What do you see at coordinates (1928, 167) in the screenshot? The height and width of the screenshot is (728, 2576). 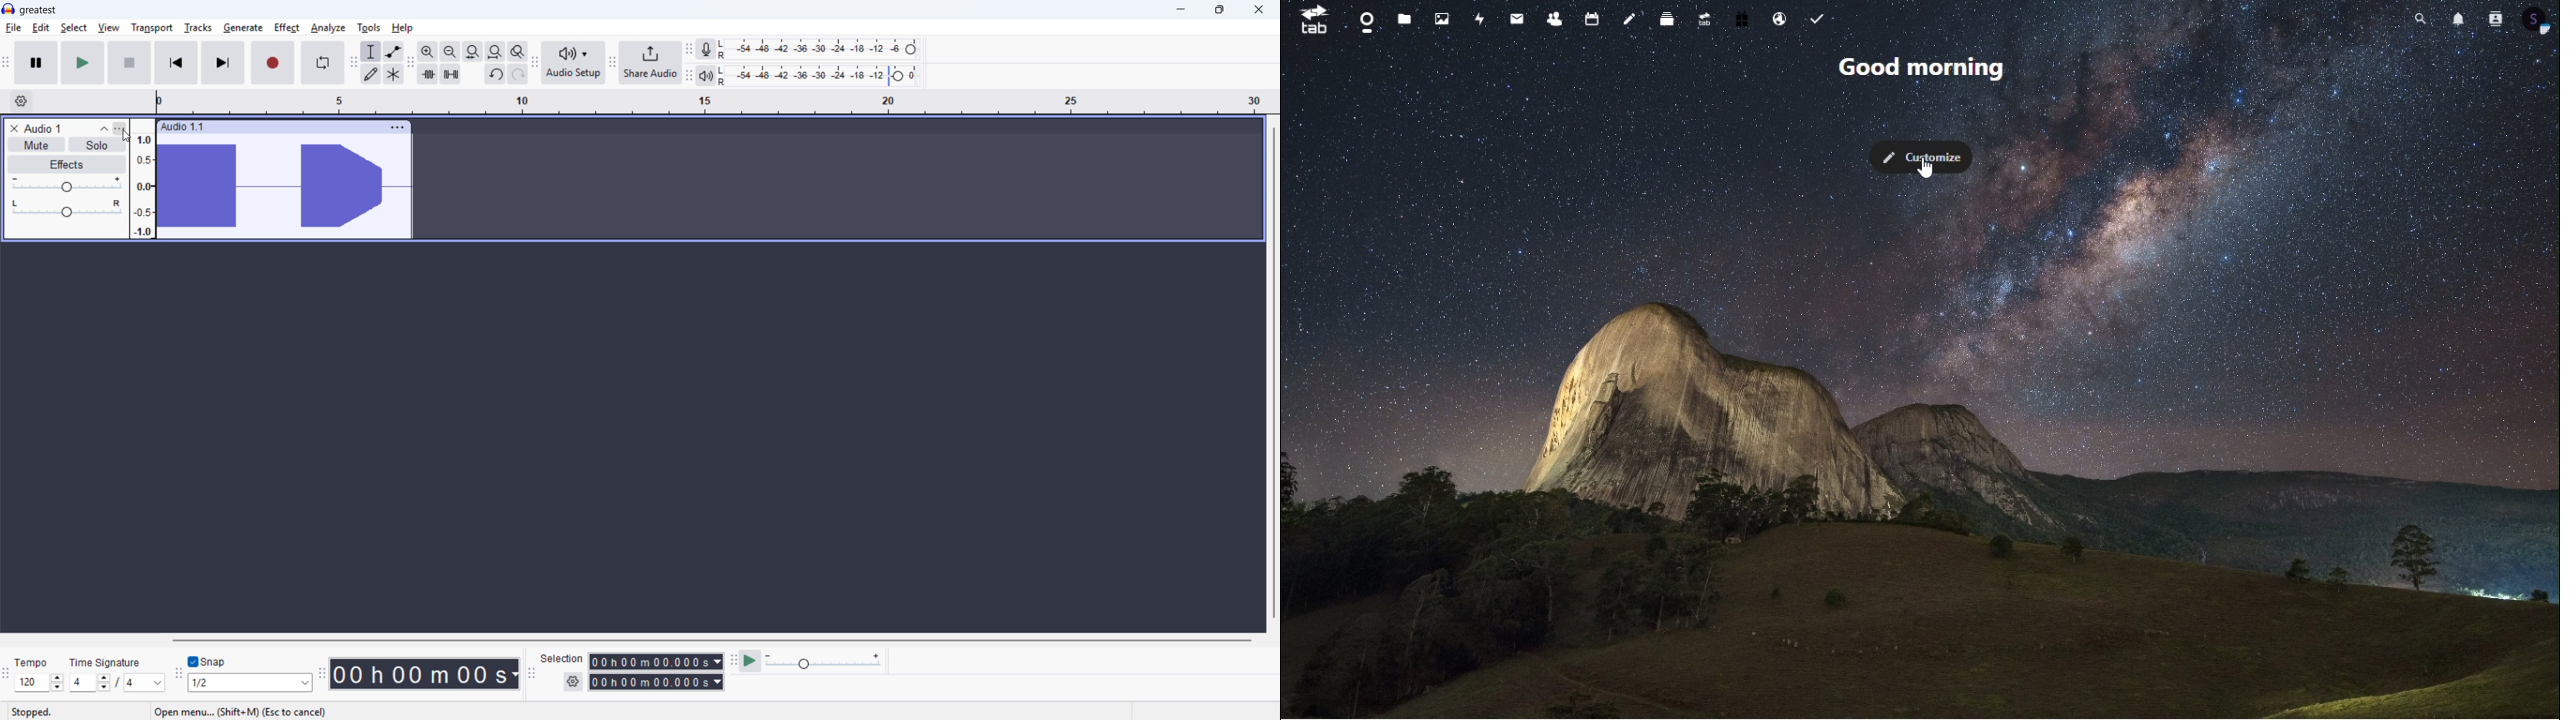 I see `Cursor` at bounding box center [1928, 167].